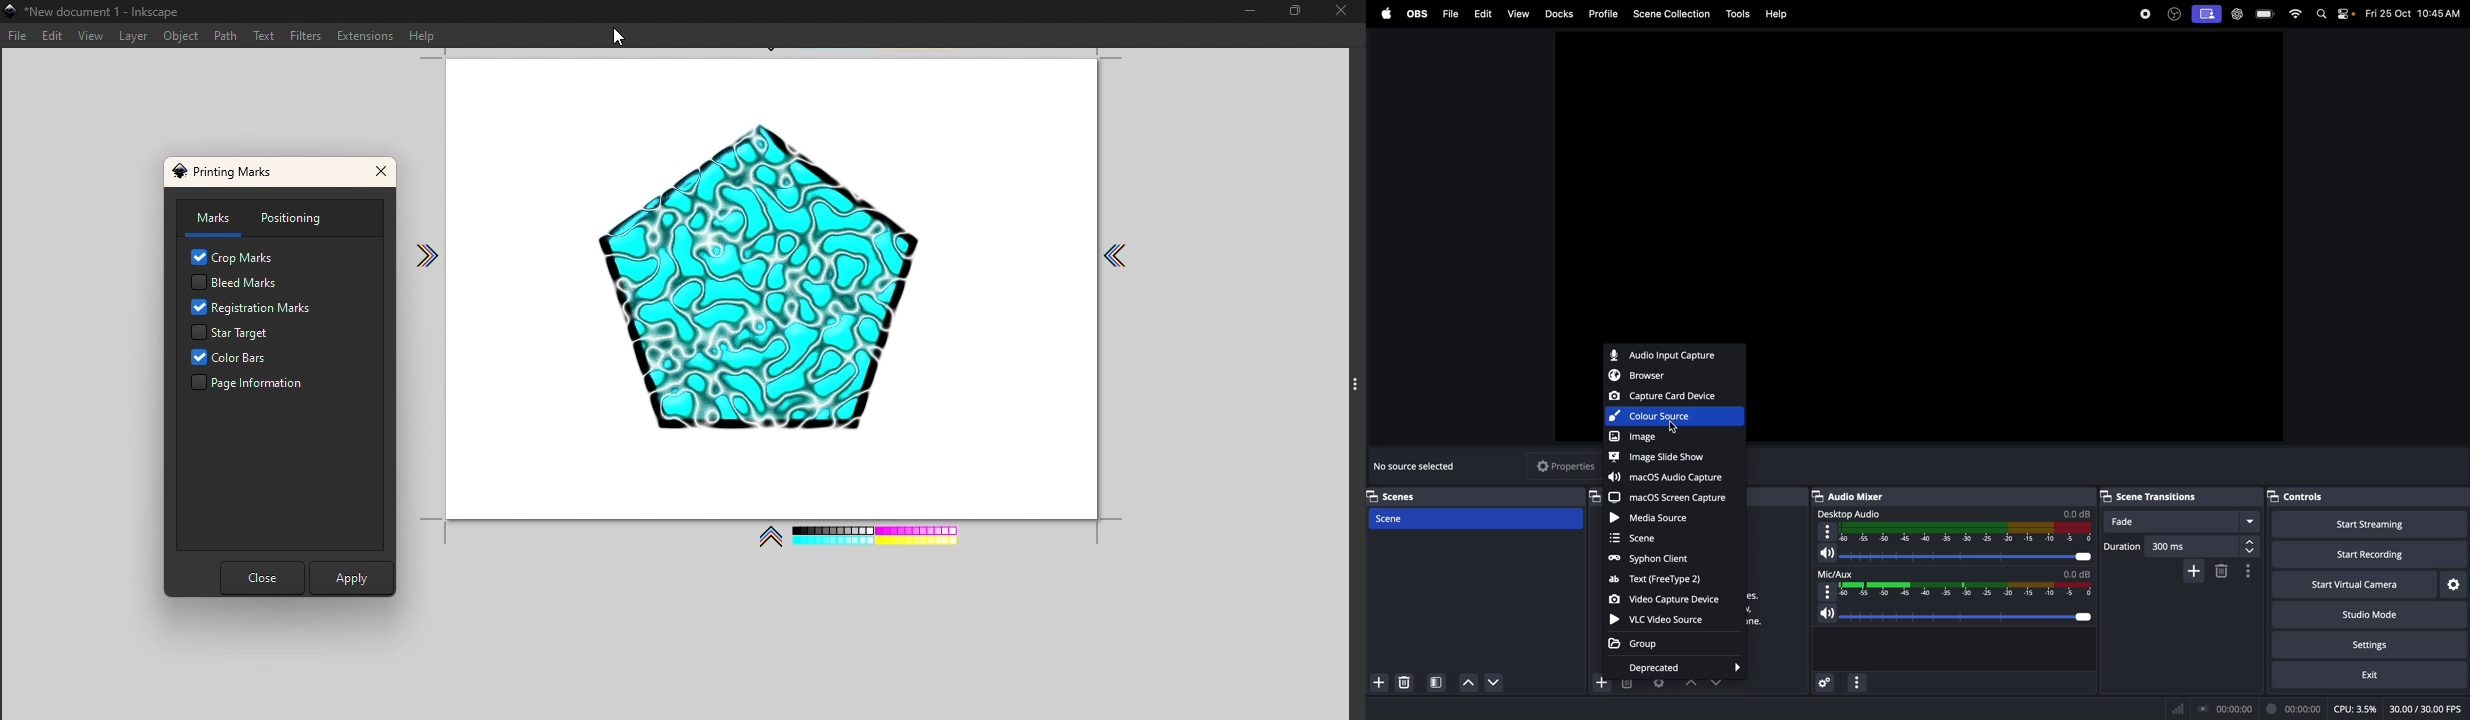 The width and height of the screenshot is (2492, 728). Describe the element at coordinates (1499, 685) in the screenshot. I see `Move scene up` at that location.